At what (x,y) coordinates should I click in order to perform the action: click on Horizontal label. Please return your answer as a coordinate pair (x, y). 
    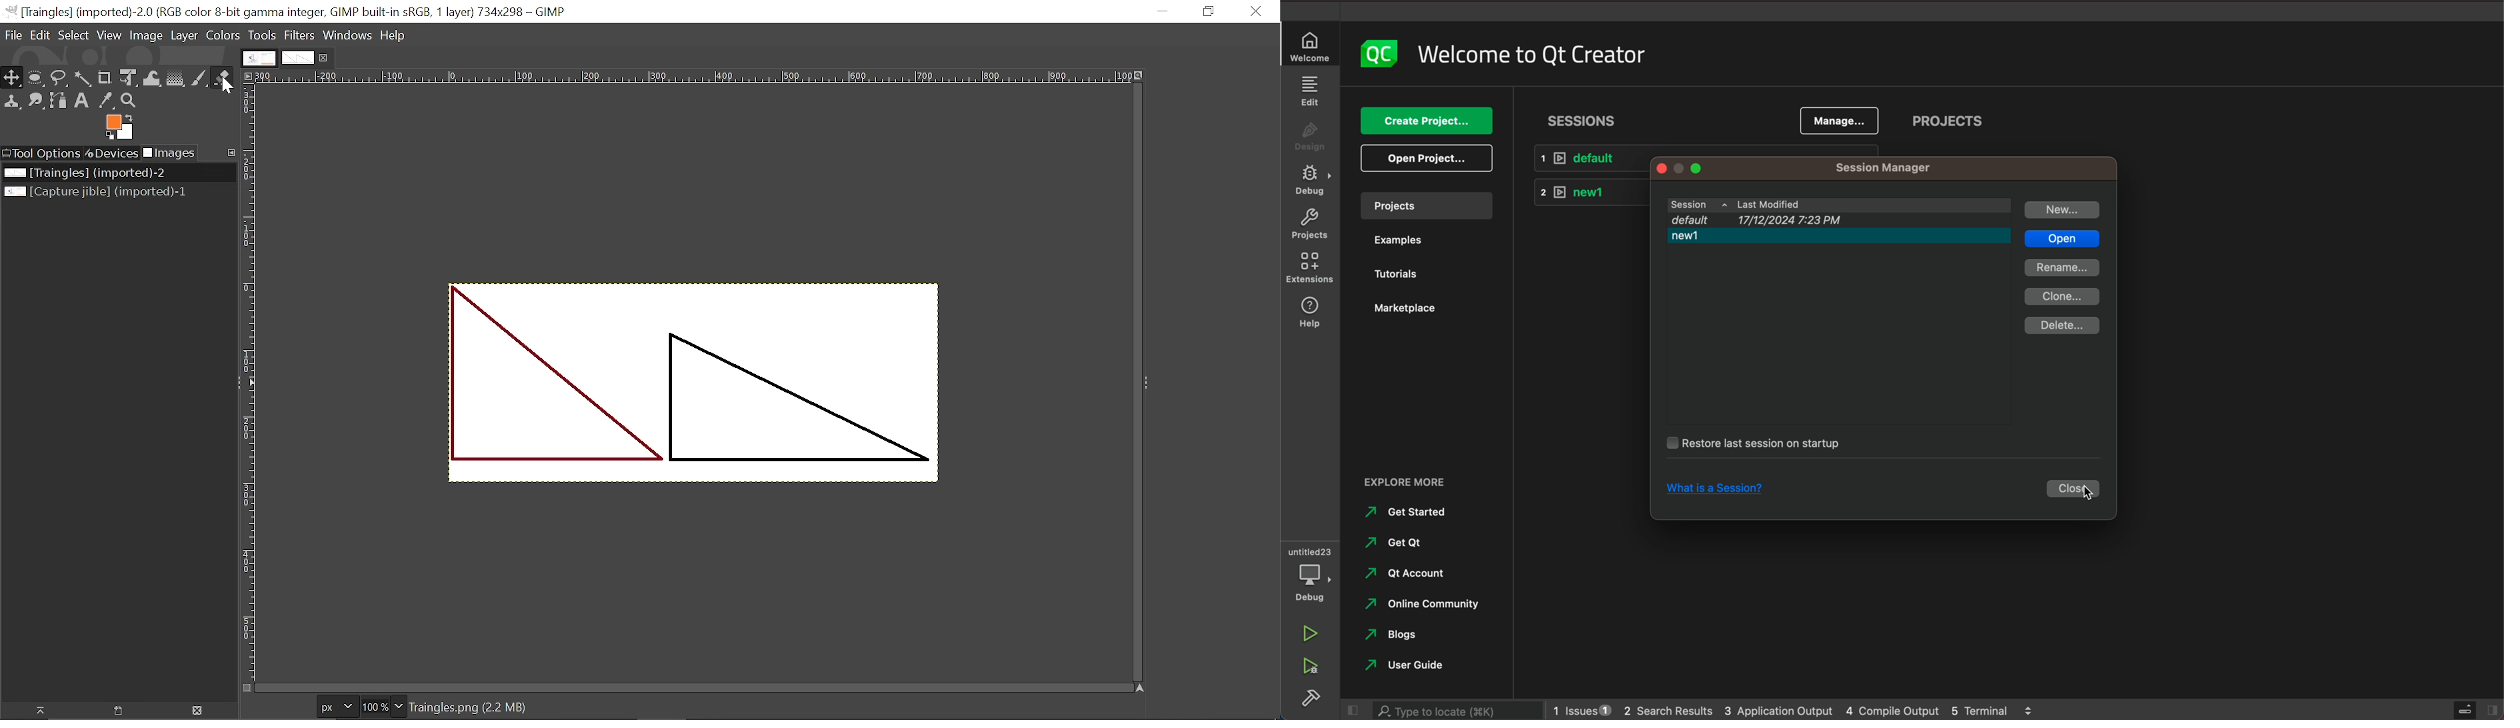
    Looking at the image, I should click on (696, 78).